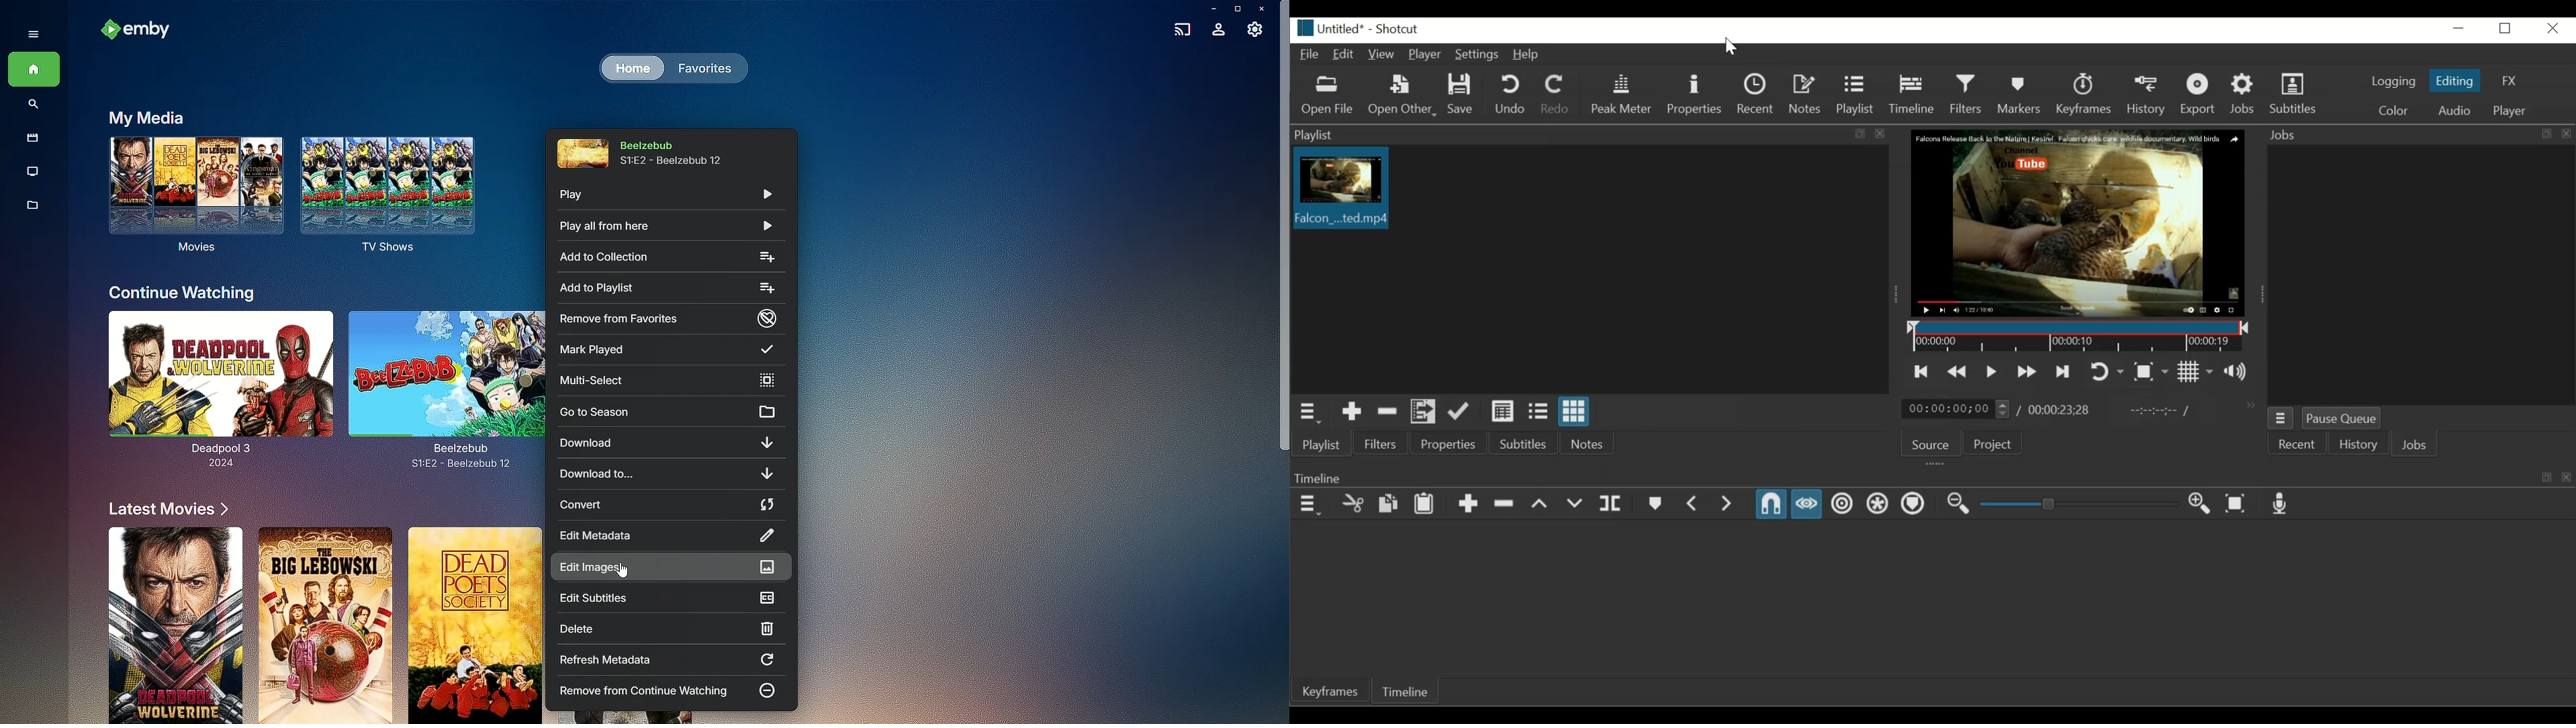  Describe the element at coordinates (1264, 9) in the screenshot. I see `Close` at that location.